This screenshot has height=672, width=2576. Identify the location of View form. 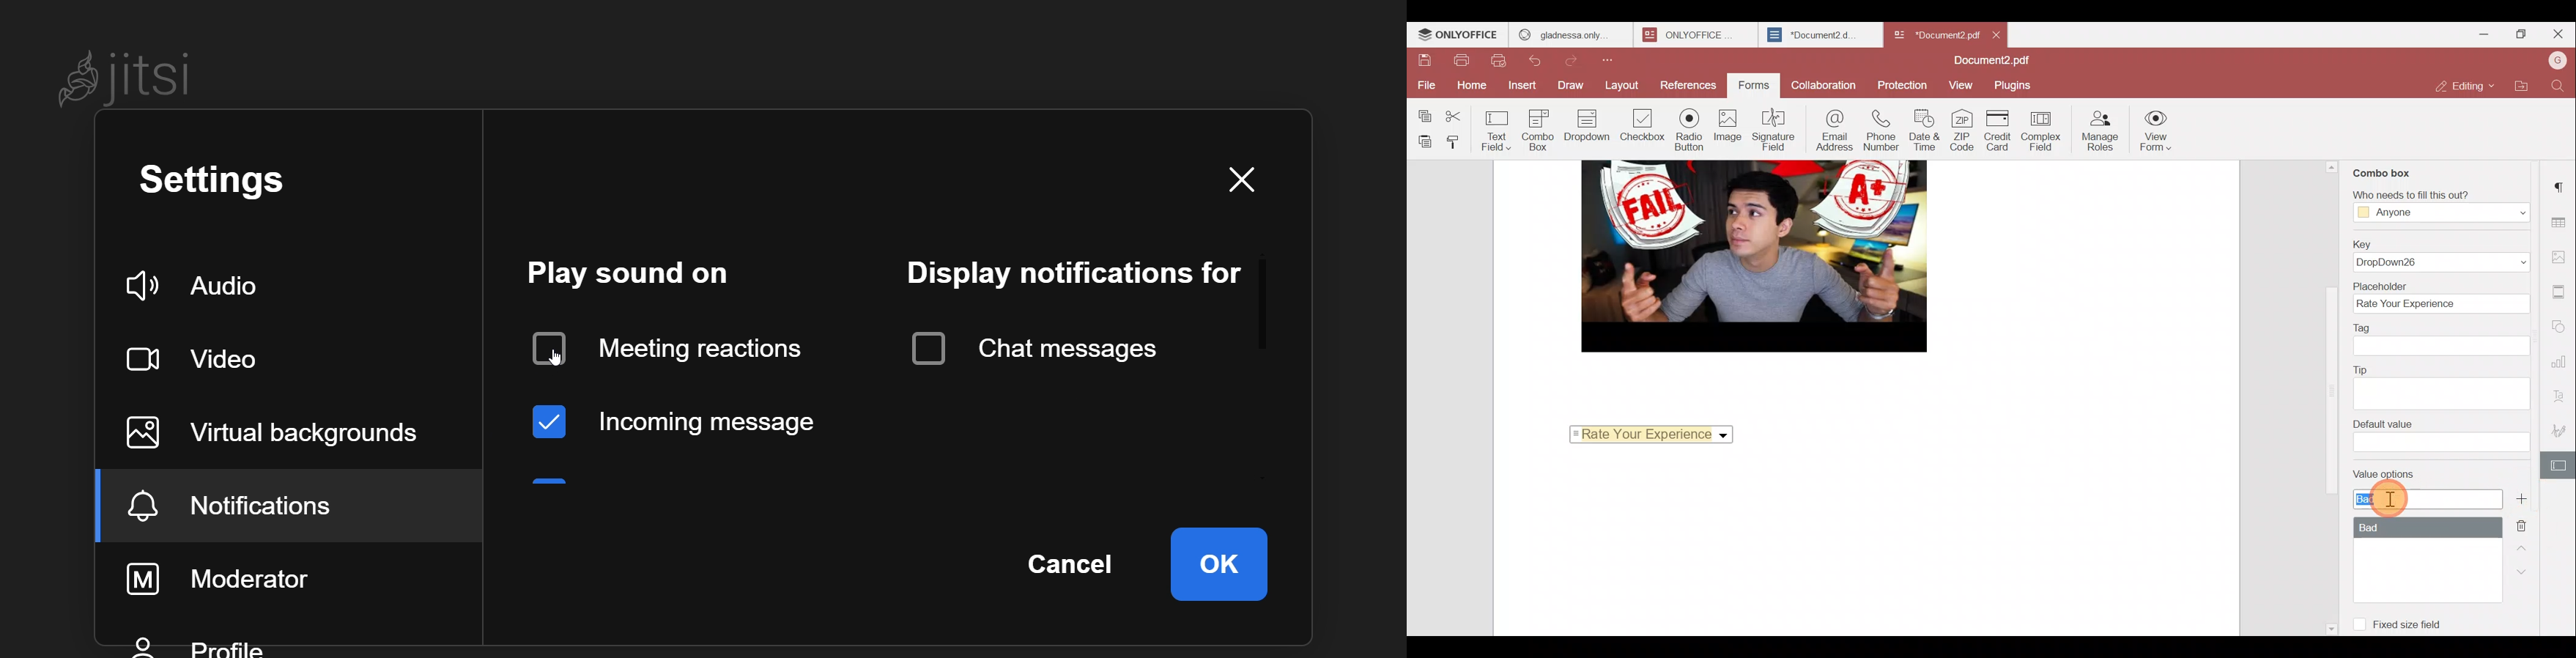
(2157, 128).